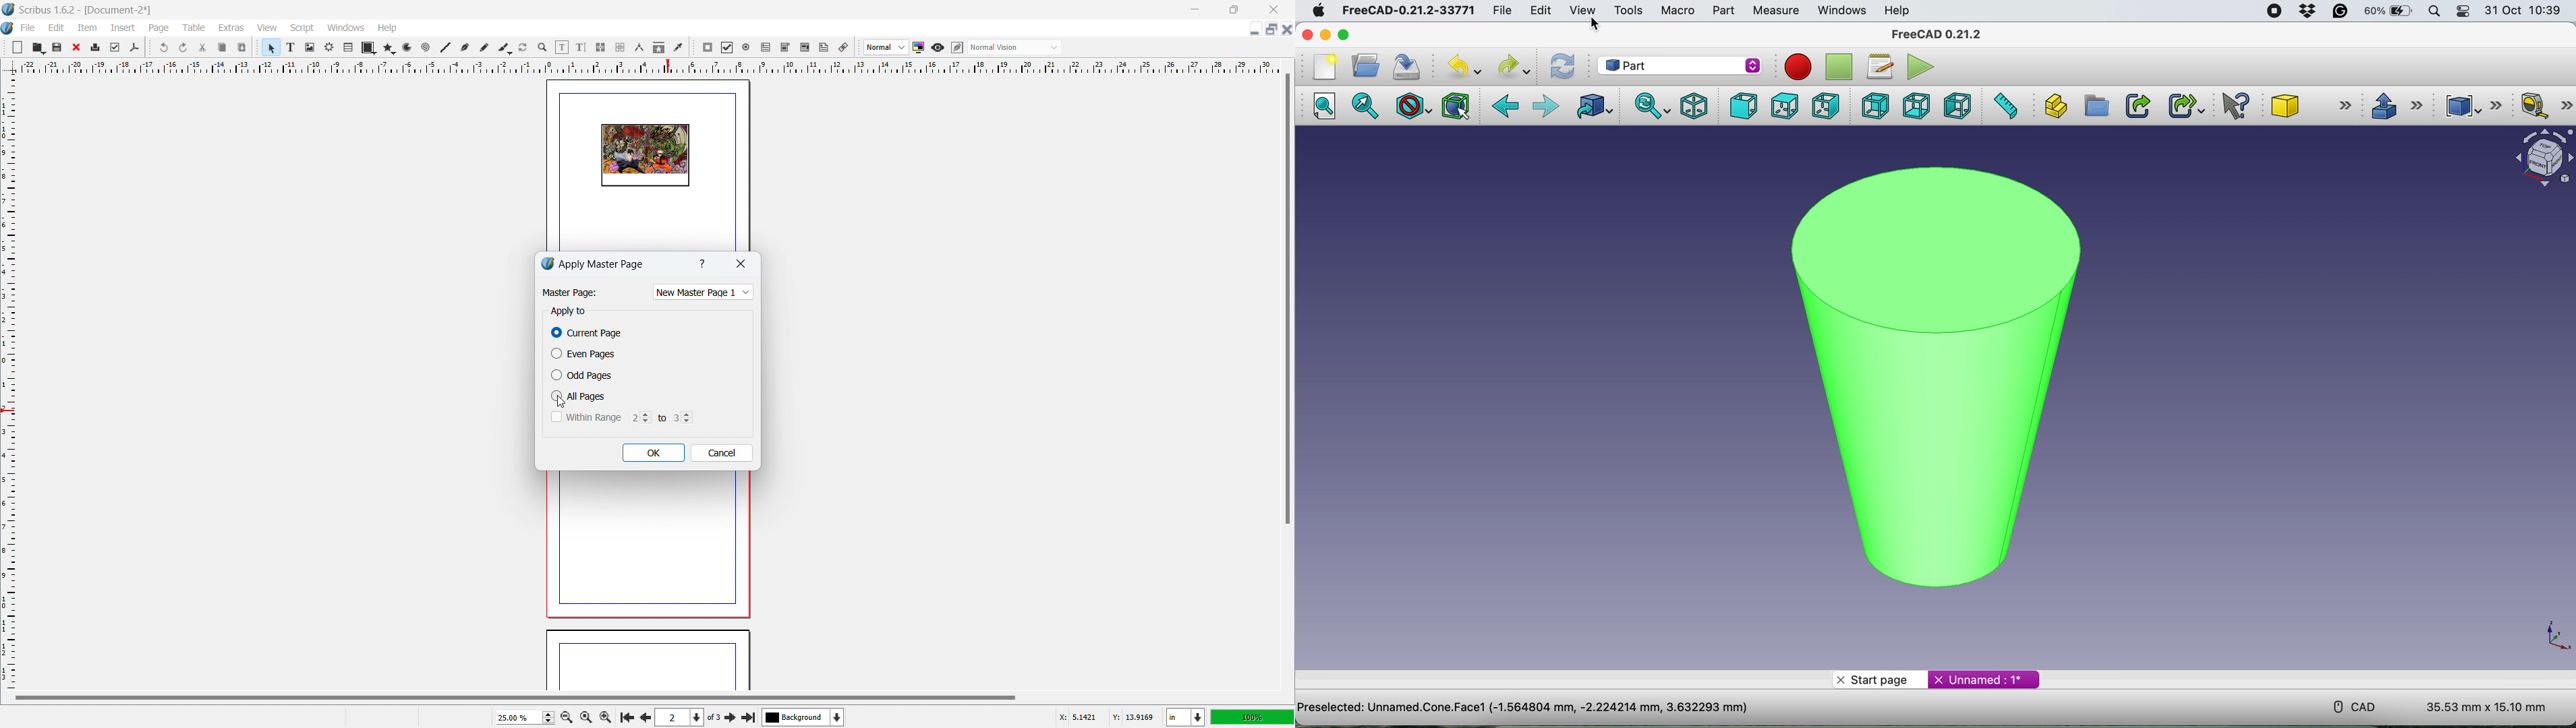 This screenshot has height=728, width=2576. Describe the element at coordinates (1507, 107) in the screenshot. I see `back` at that location.